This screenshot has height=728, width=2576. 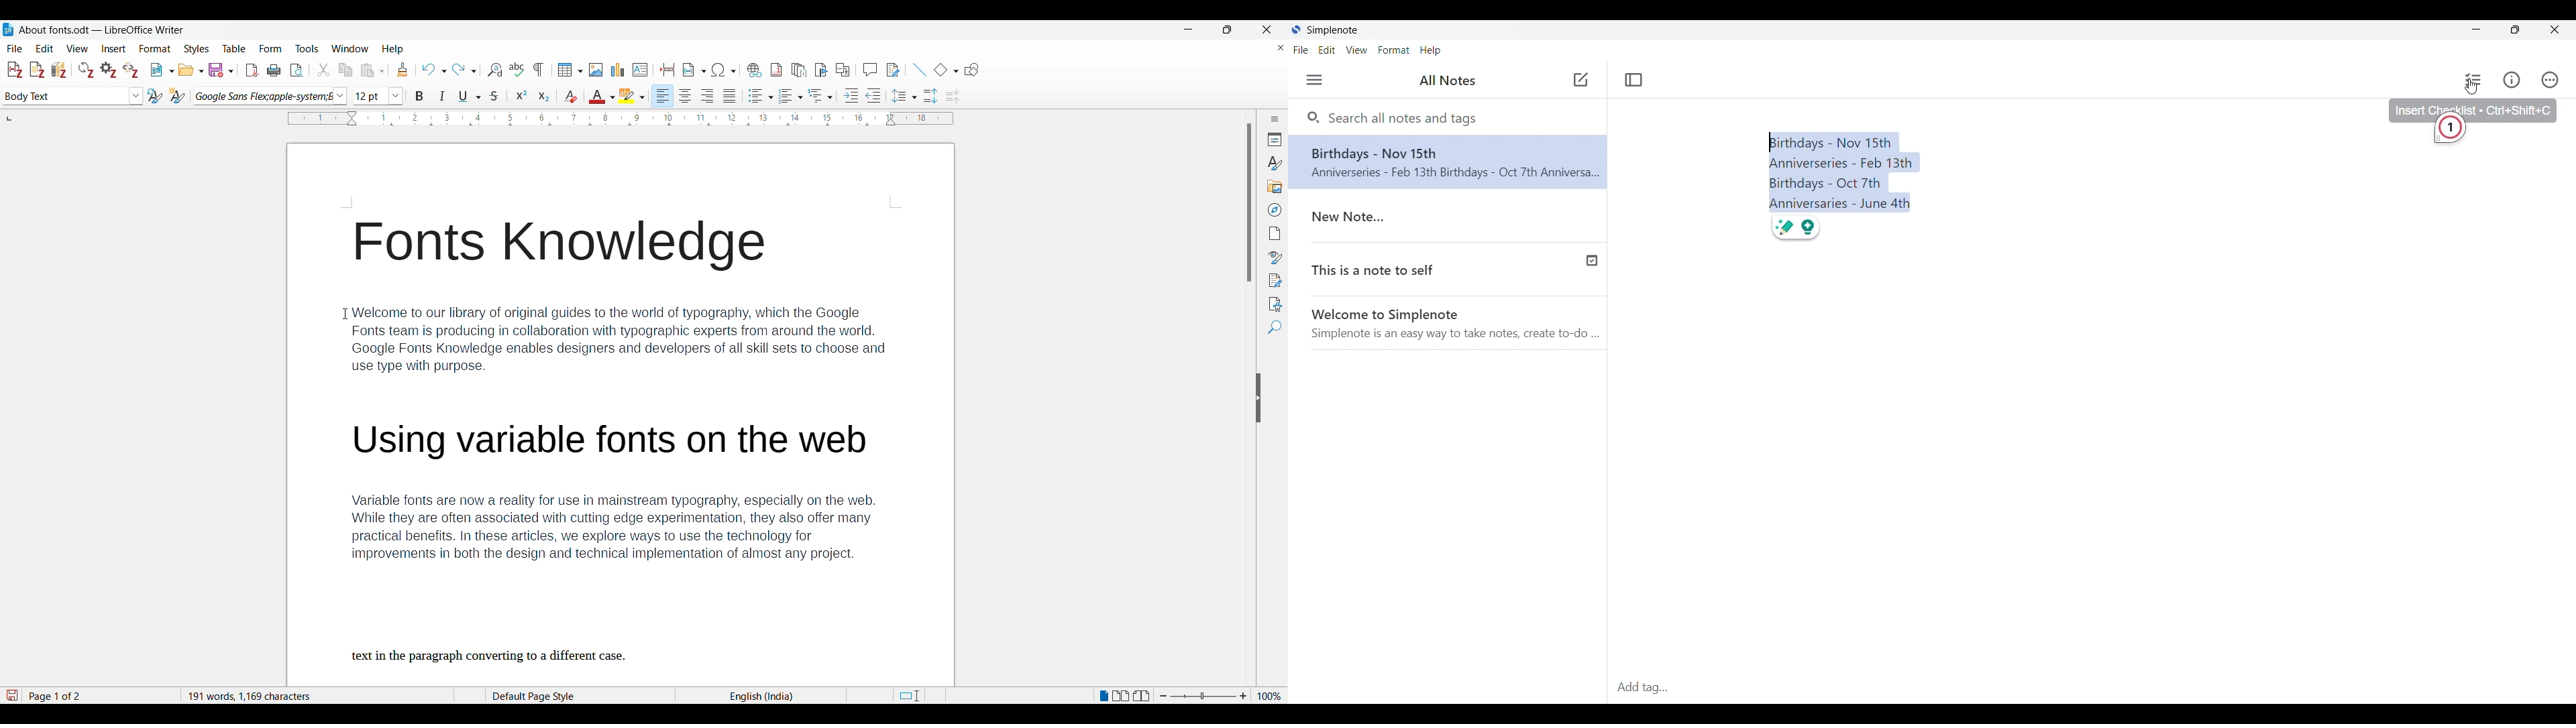 I want to click on Sidebar settings, so click(x=1275, y=119).